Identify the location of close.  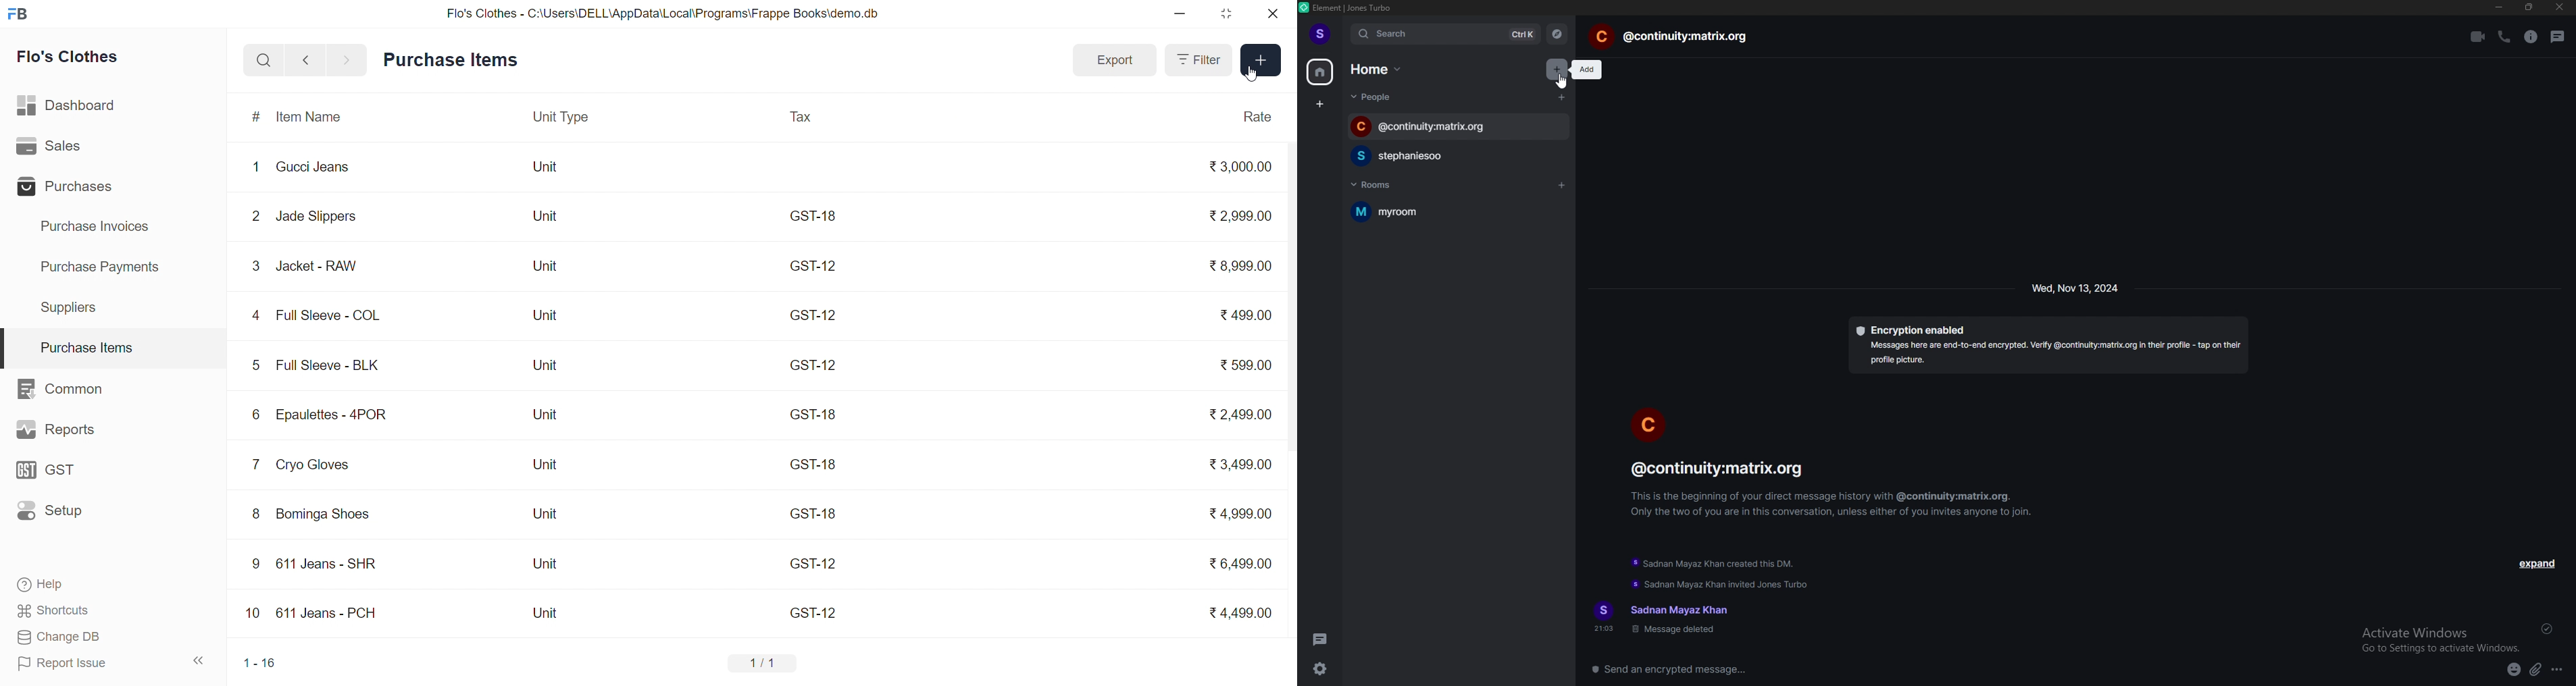
(2559, 7).